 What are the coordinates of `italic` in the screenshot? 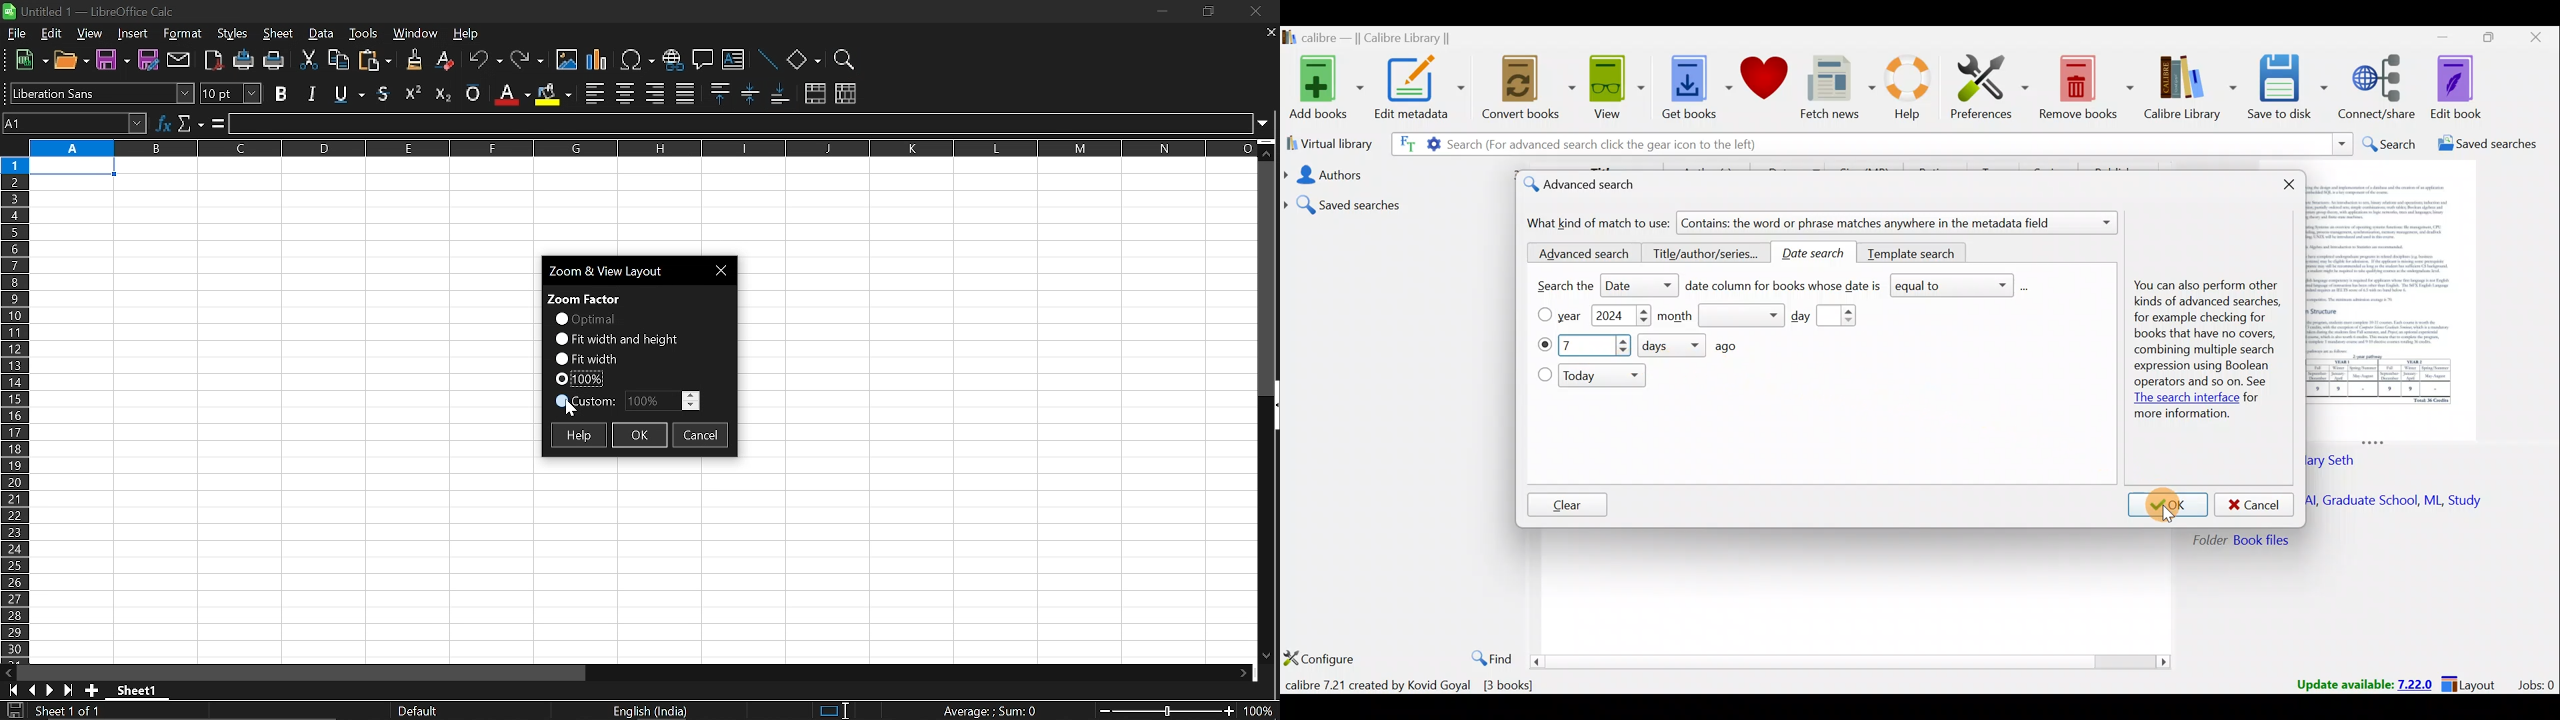 It's located at (312, 93).